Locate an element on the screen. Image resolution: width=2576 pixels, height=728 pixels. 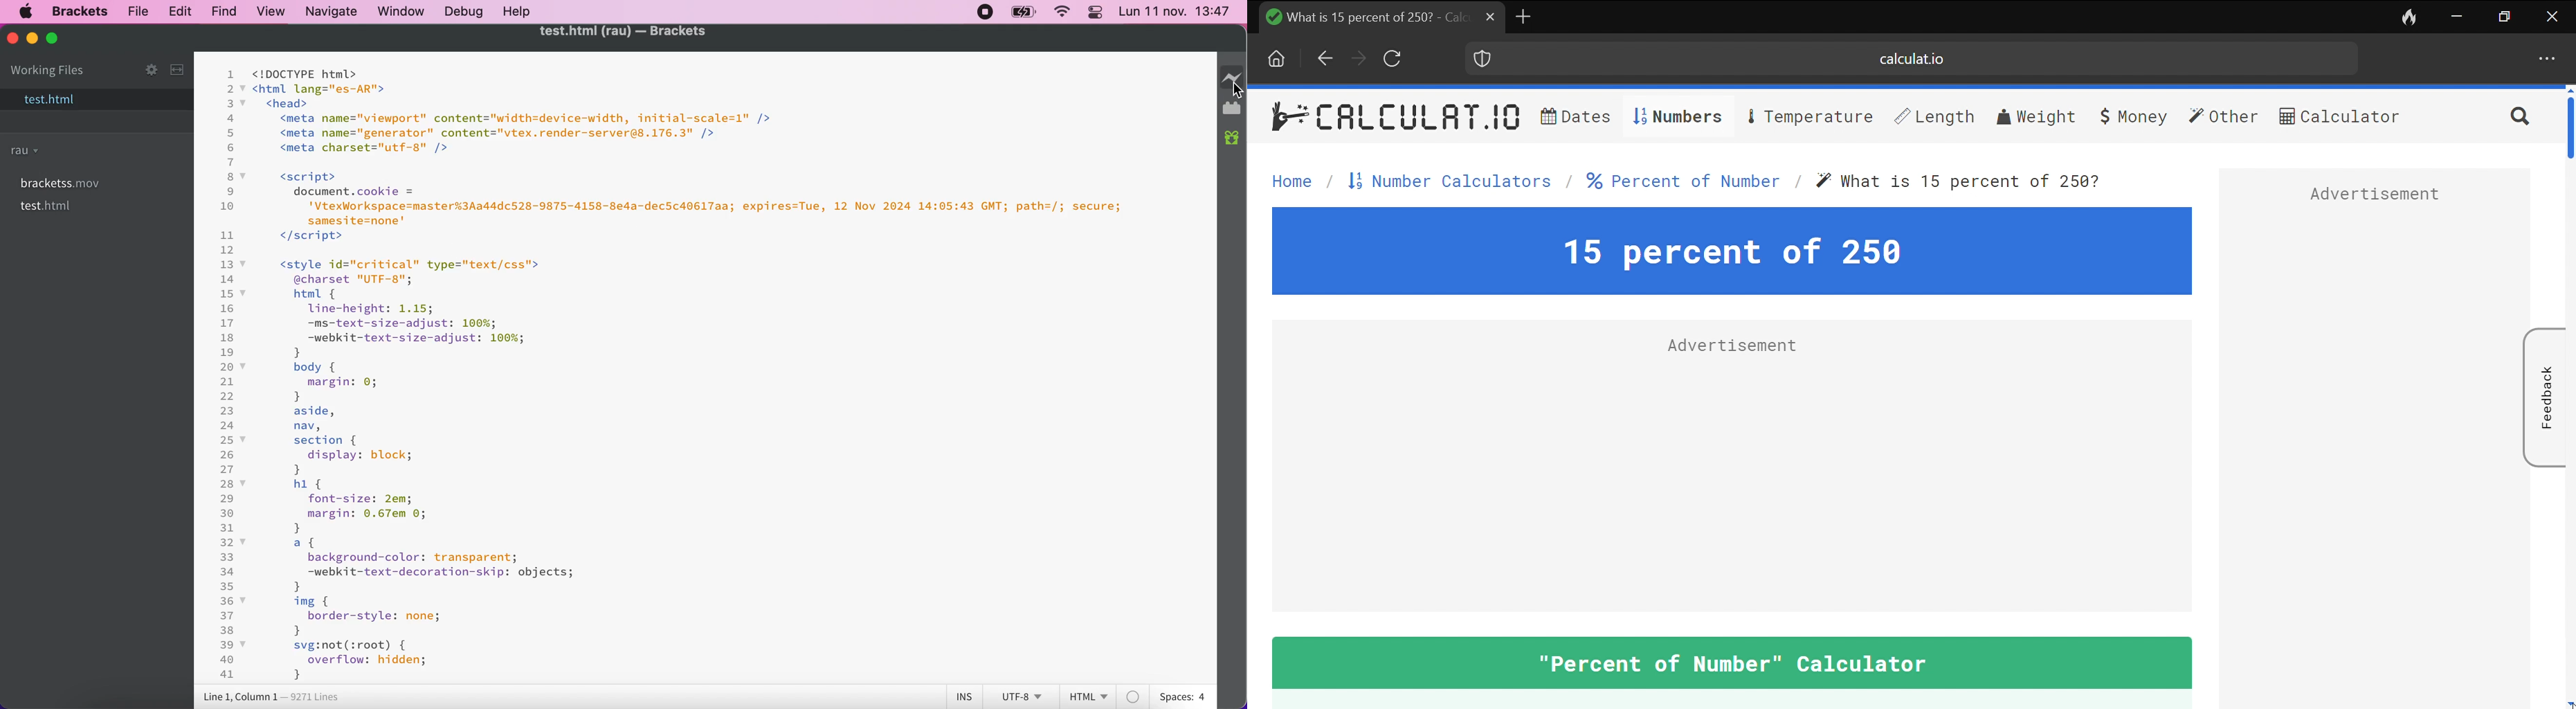
navigate is located at coordinates (333, 12).